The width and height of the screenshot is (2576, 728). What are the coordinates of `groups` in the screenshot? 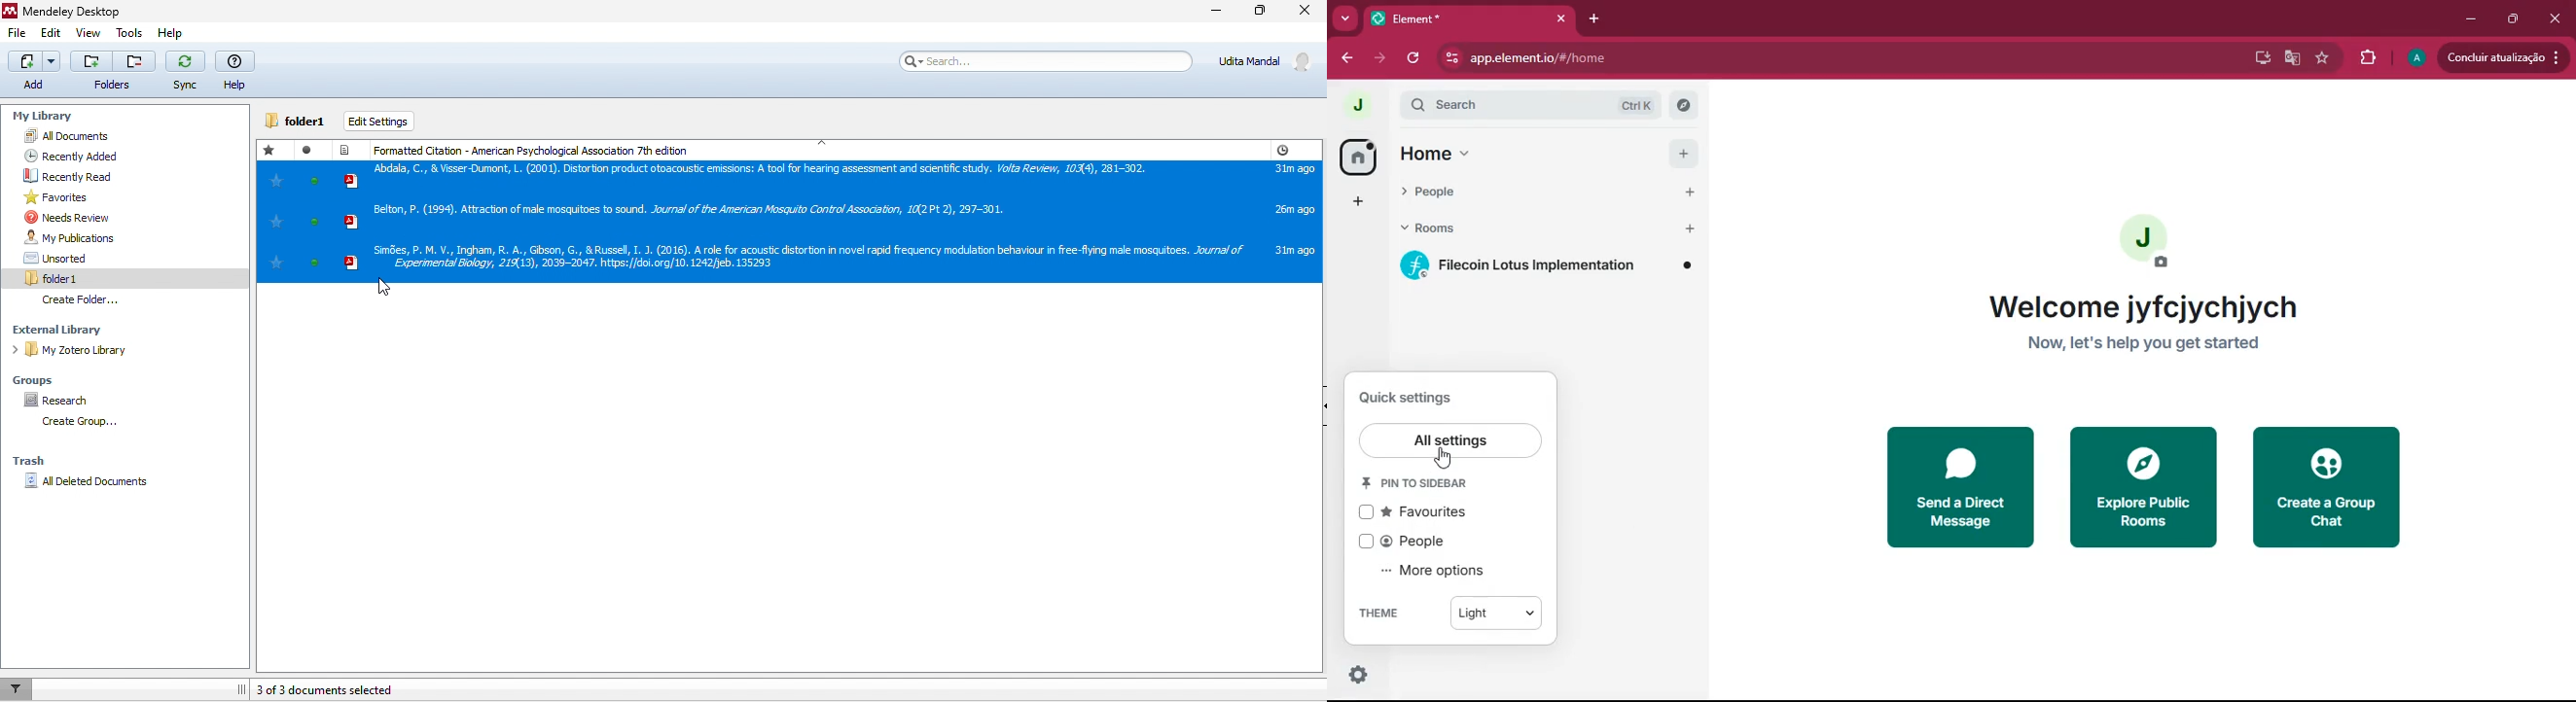 It's located at (54, 375).